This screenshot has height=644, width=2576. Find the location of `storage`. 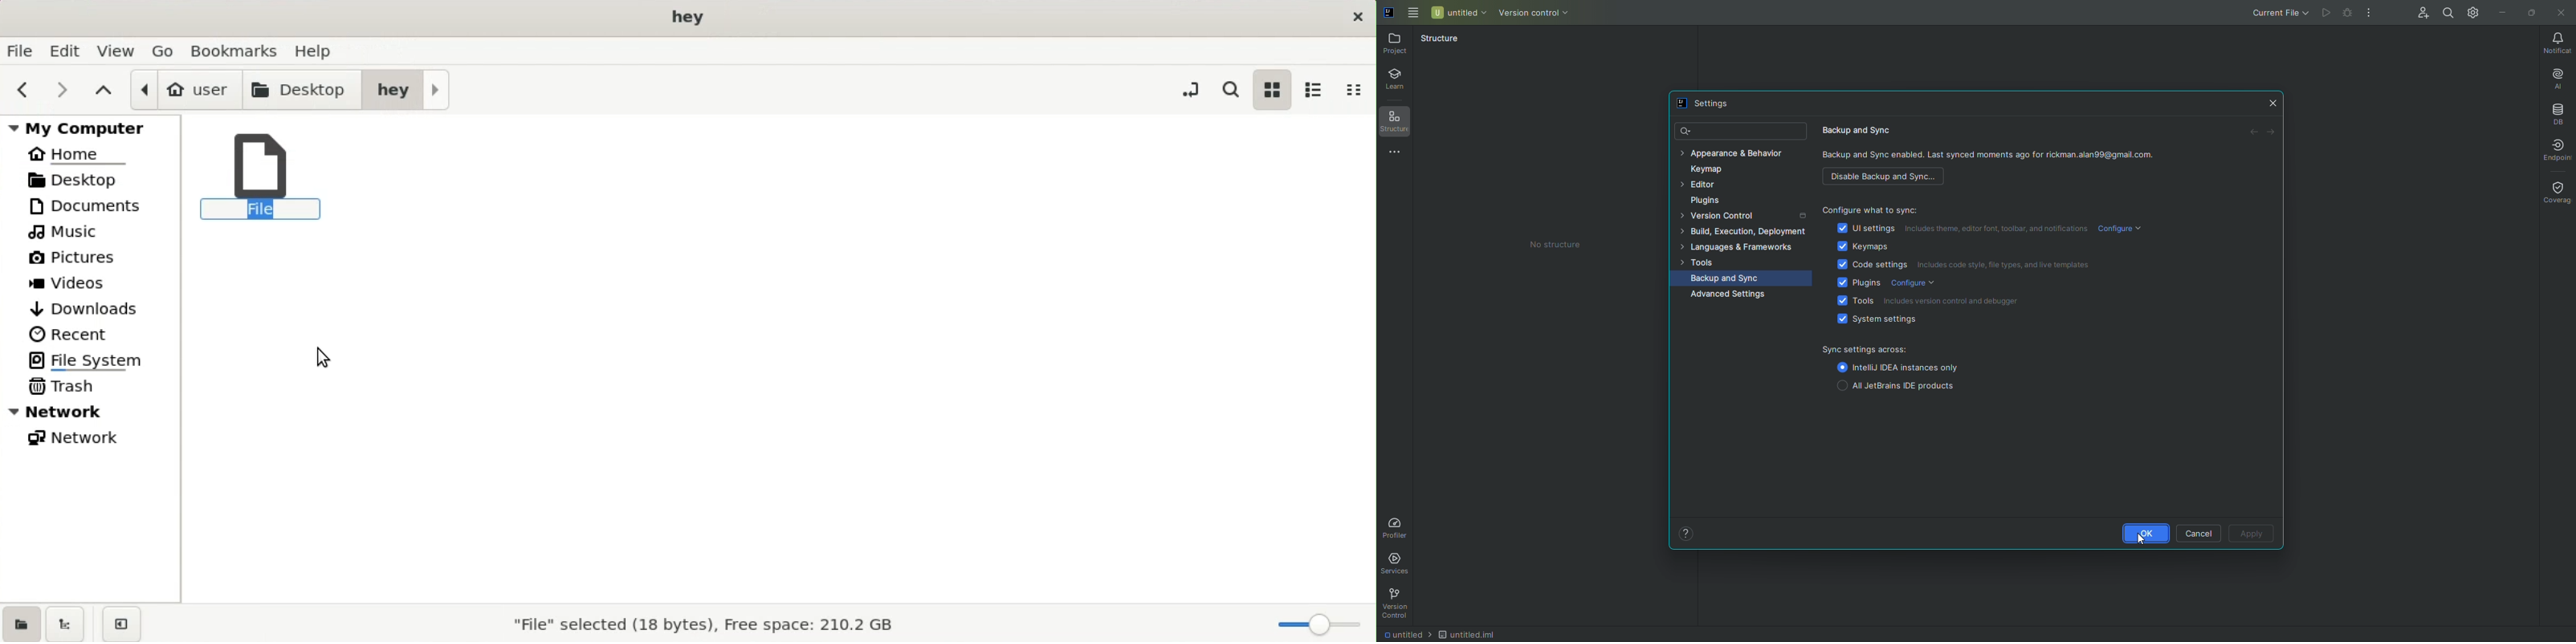

storage is located at coordinates (700, 627).